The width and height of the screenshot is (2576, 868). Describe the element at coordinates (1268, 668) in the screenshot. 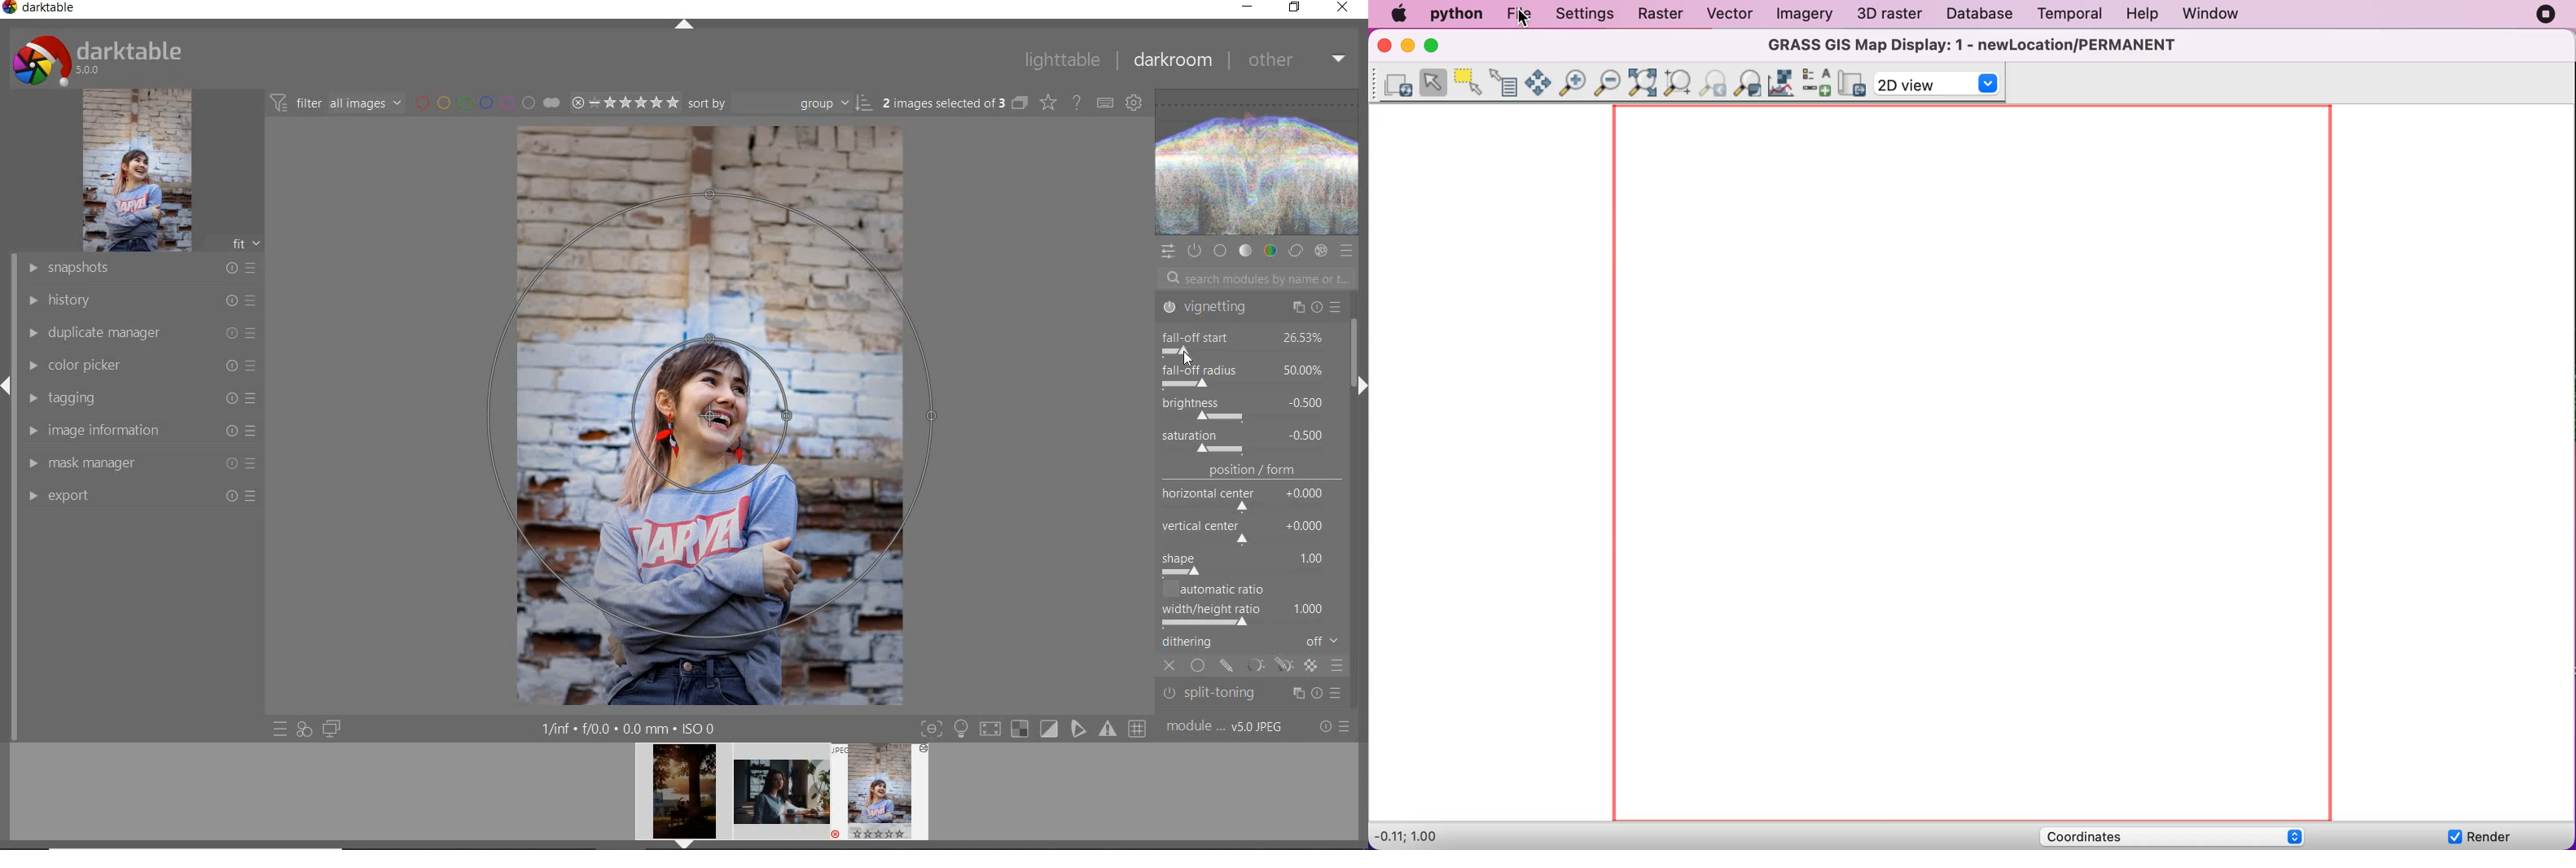

I see `masking options` at that location.